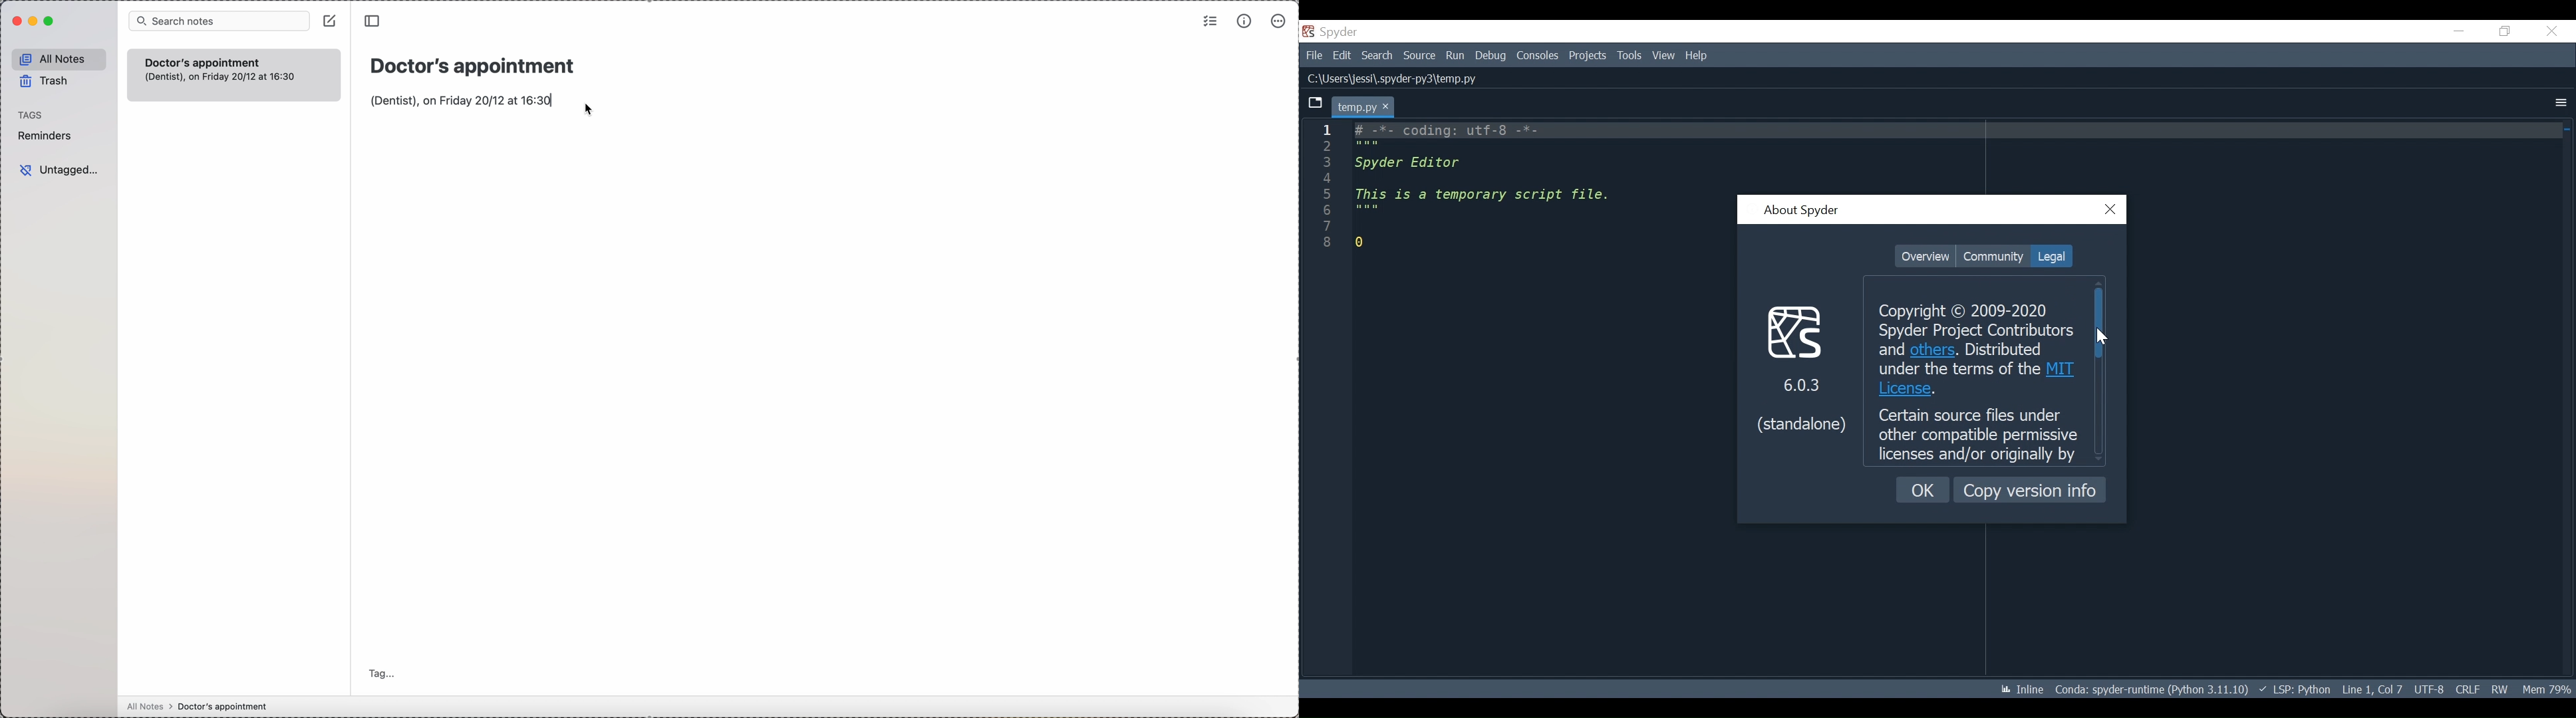 The image size is (2576, 728). What do you see at coordinates (381, 673) in the screenshot?
I see `tag` at bounding box center [381, 673].